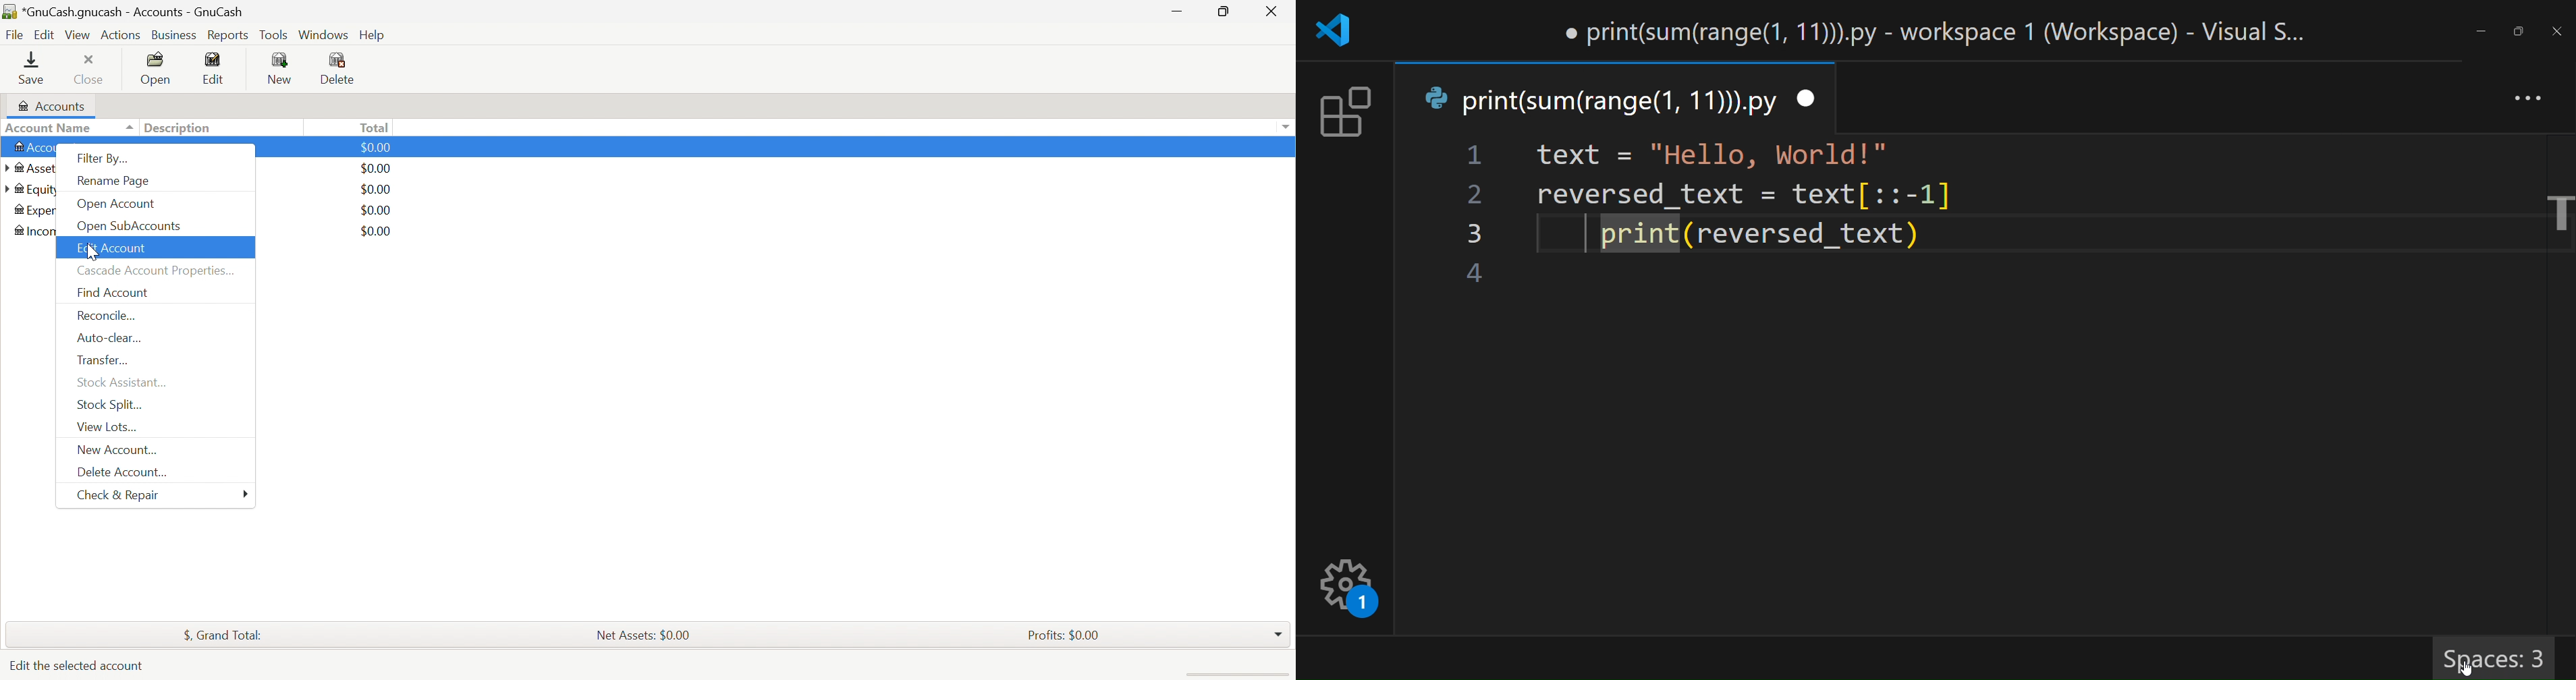 This screenshot has height=700, width=2576. Describe the element at coordinates (114, 249) in the screenshot. I see `Edit Account` at that location.